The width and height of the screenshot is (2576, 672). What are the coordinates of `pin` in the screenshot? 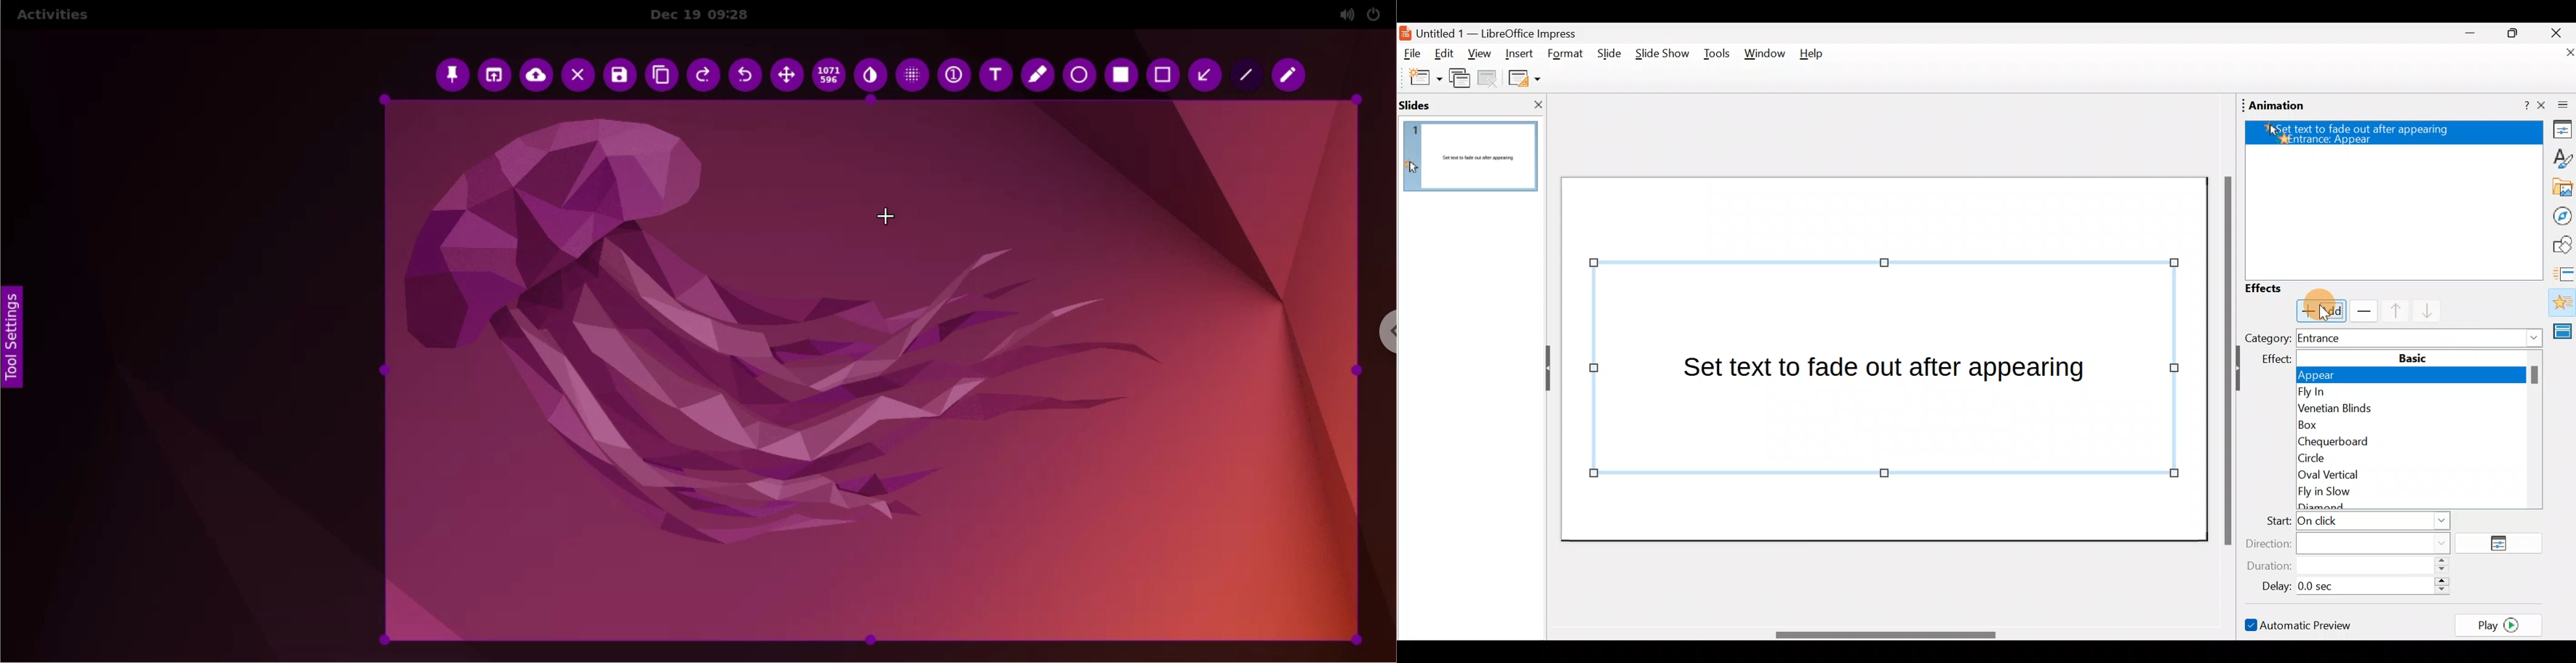 It's located at (453, 76).